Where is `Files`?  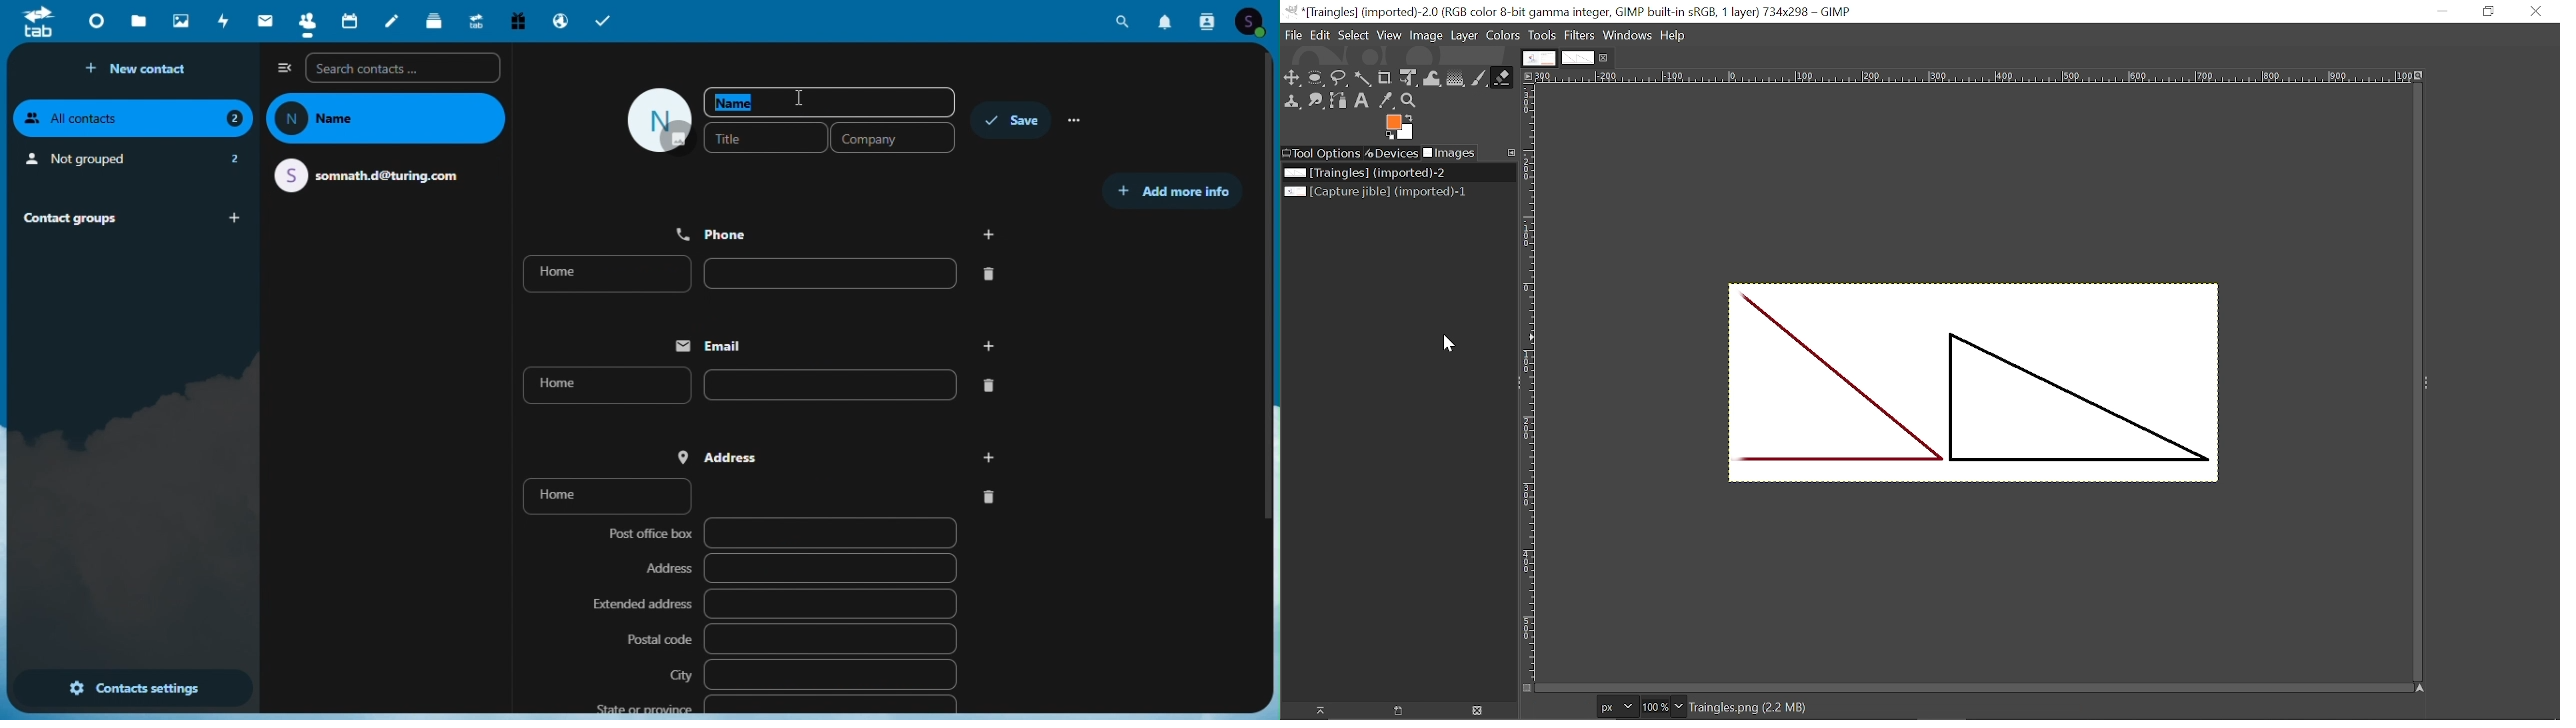
Files is located at coordinates (138, 24).